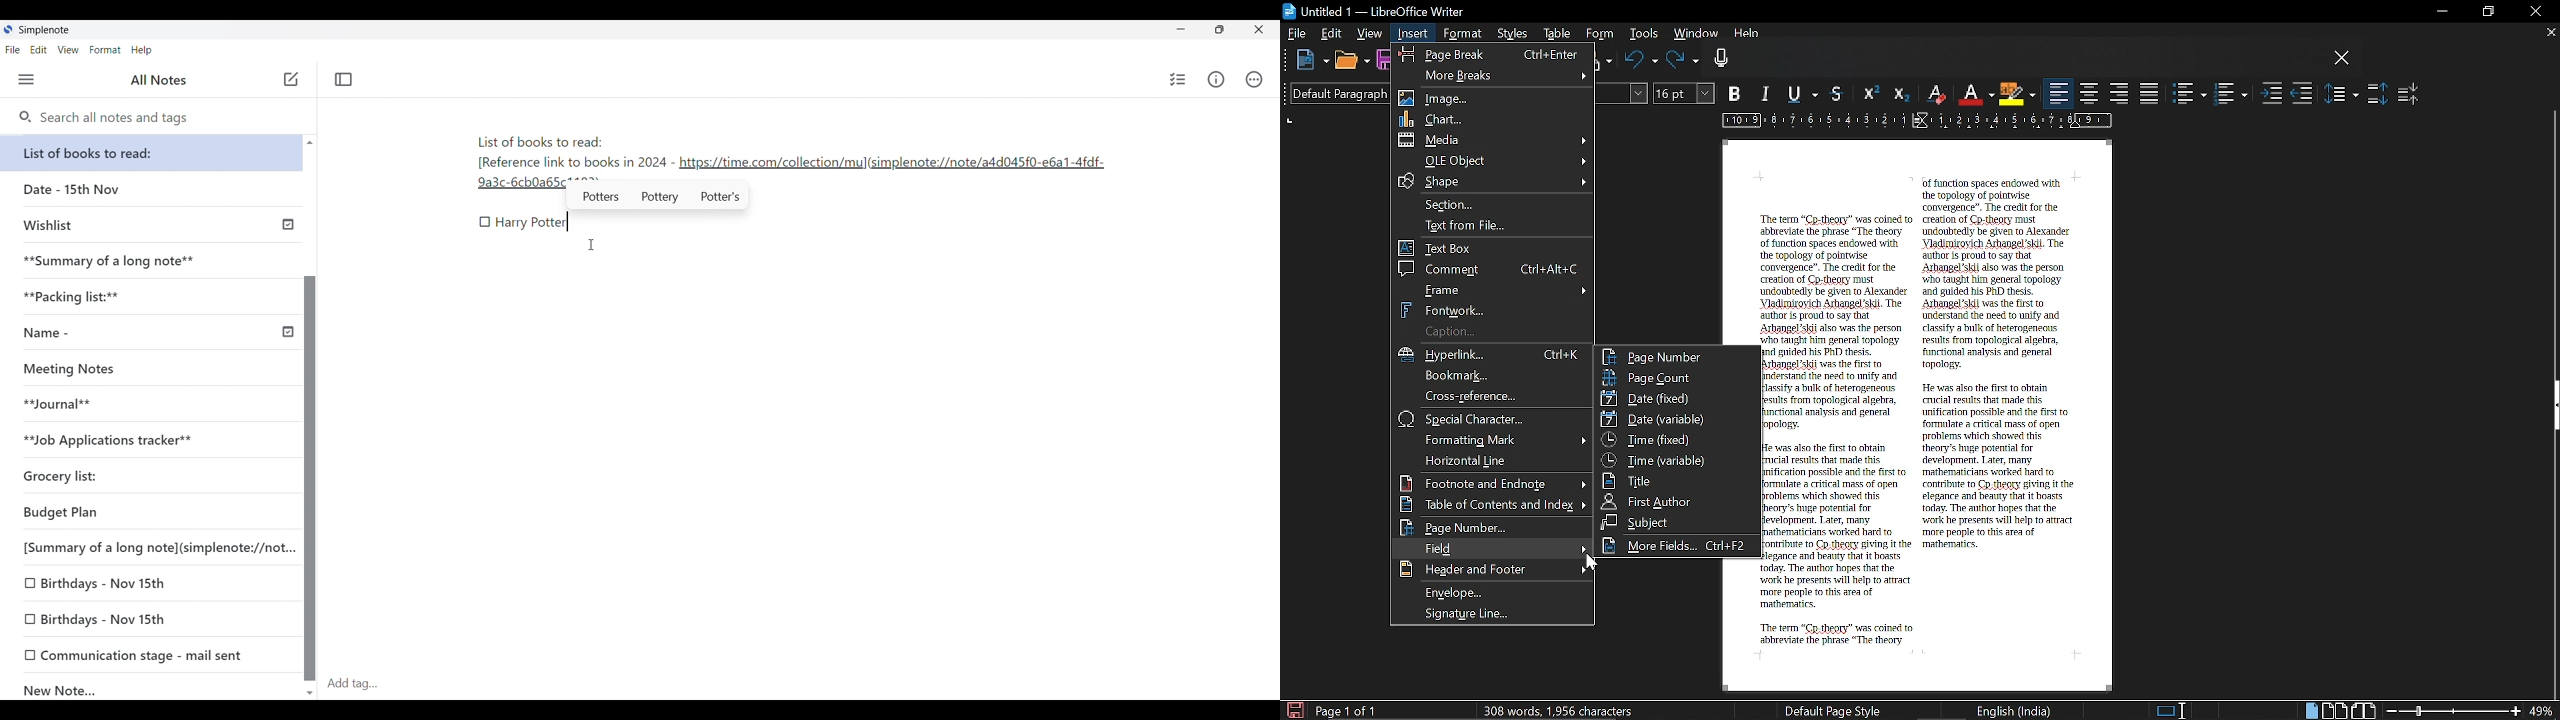  What do you see at coordinates (155, 223) in the screenshot?
I see `Wishlist` at bounding box center [155, 223].